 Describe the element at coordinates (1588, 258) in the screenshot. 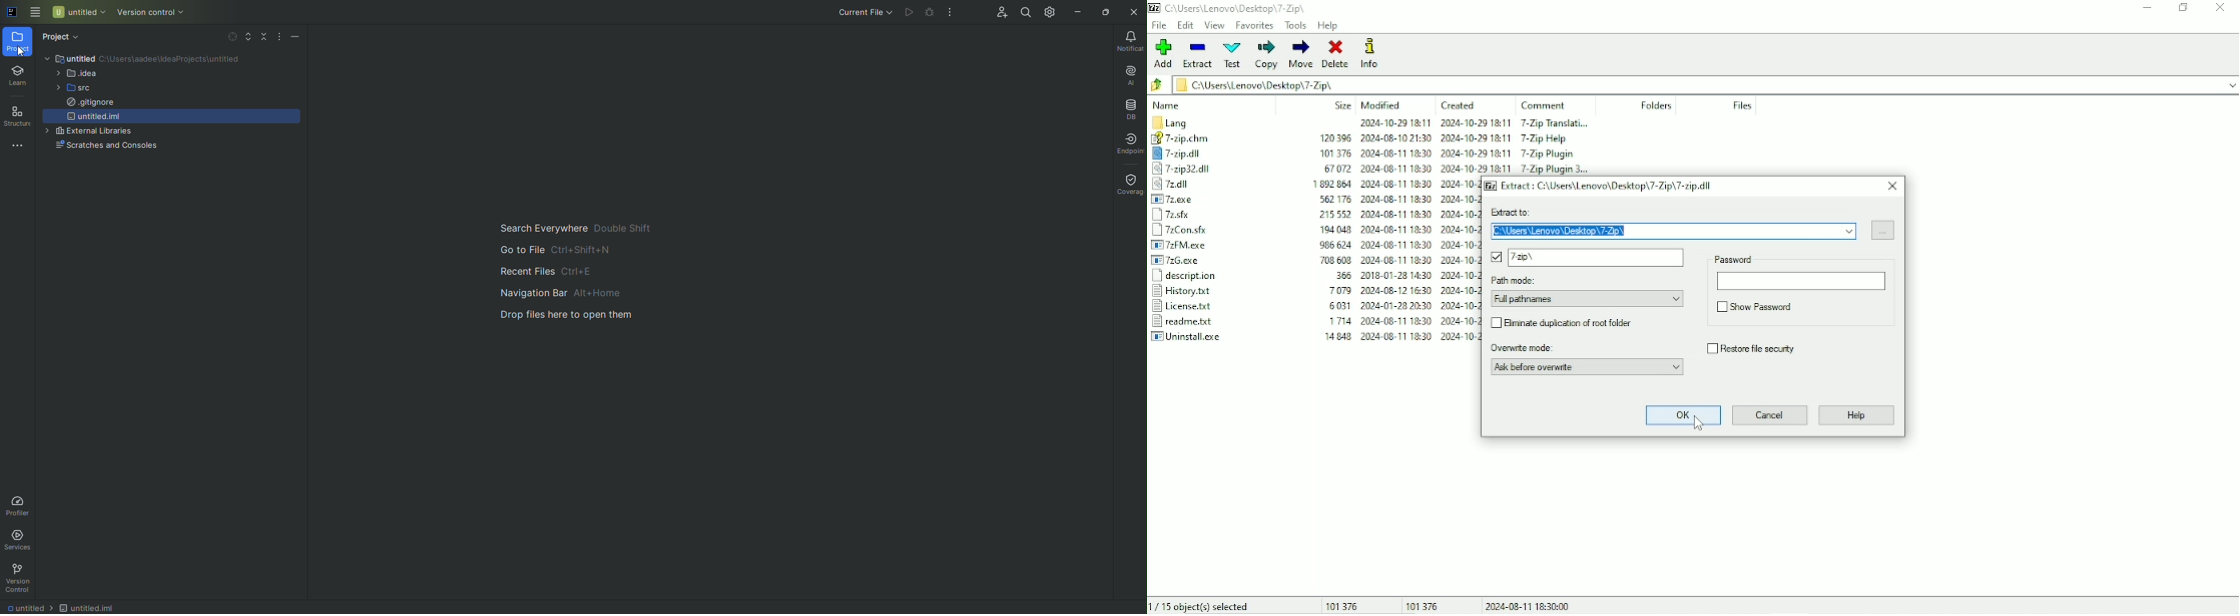

I see `7.zp/` at that location.